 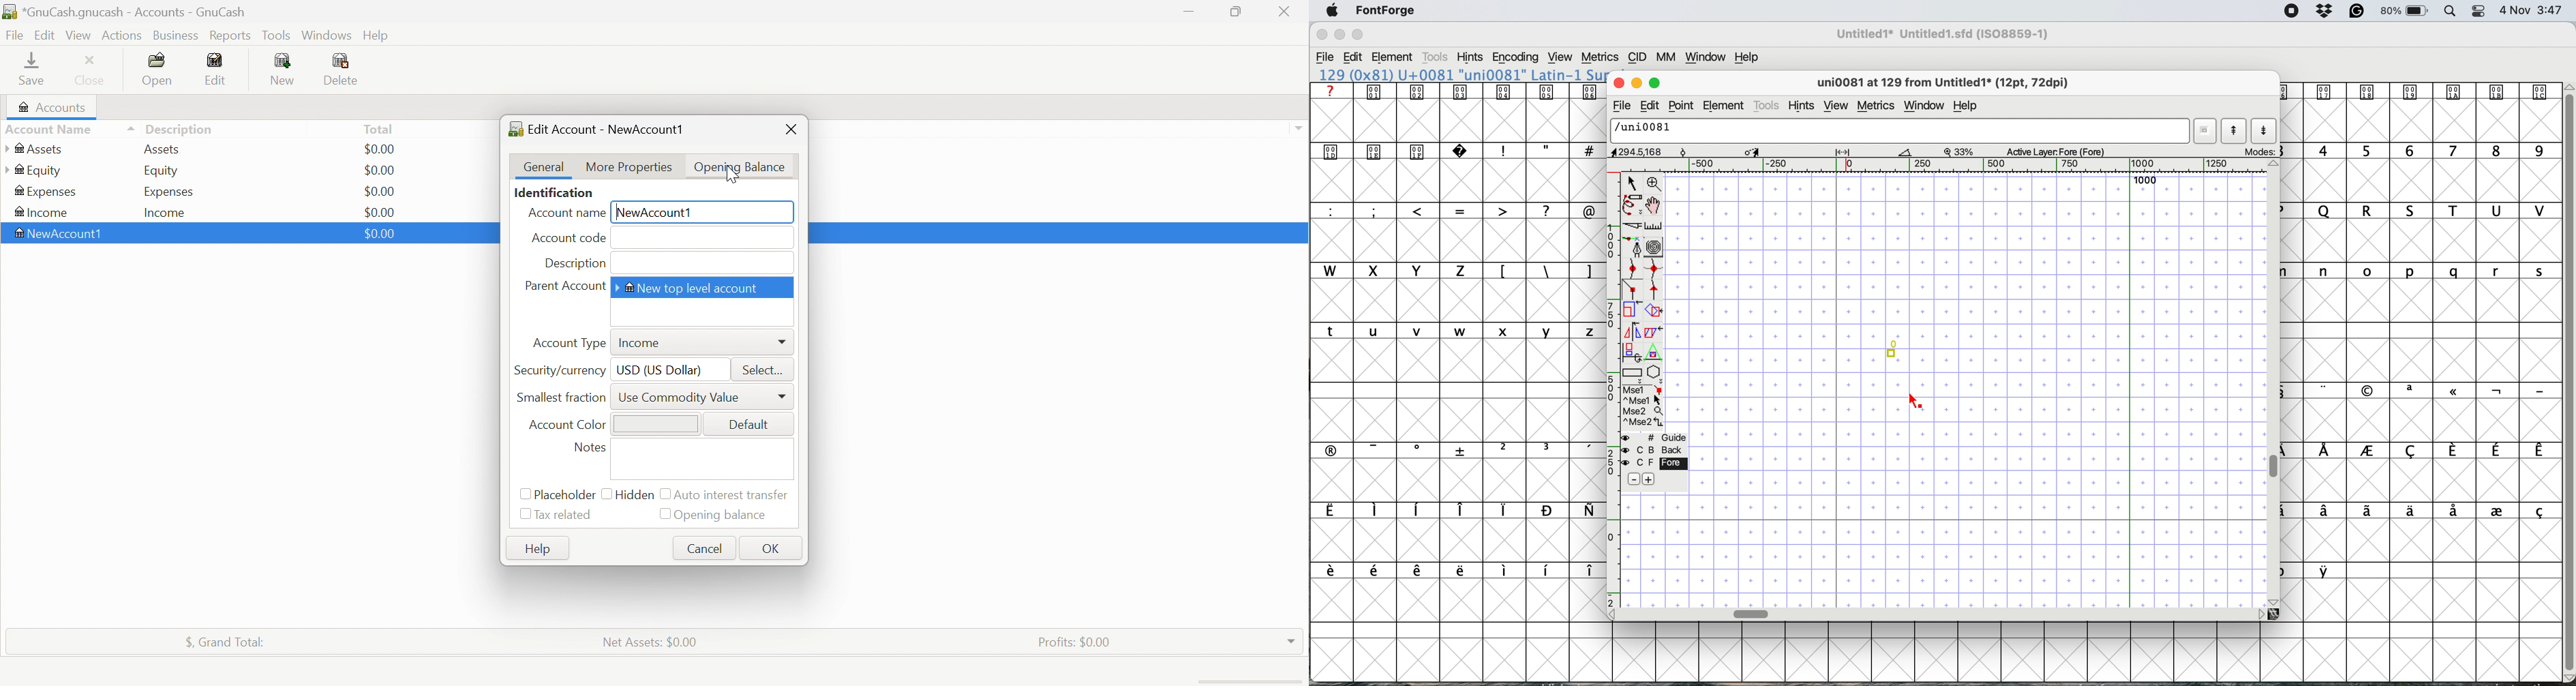 I want to click on View, so click(x=78, y=34).